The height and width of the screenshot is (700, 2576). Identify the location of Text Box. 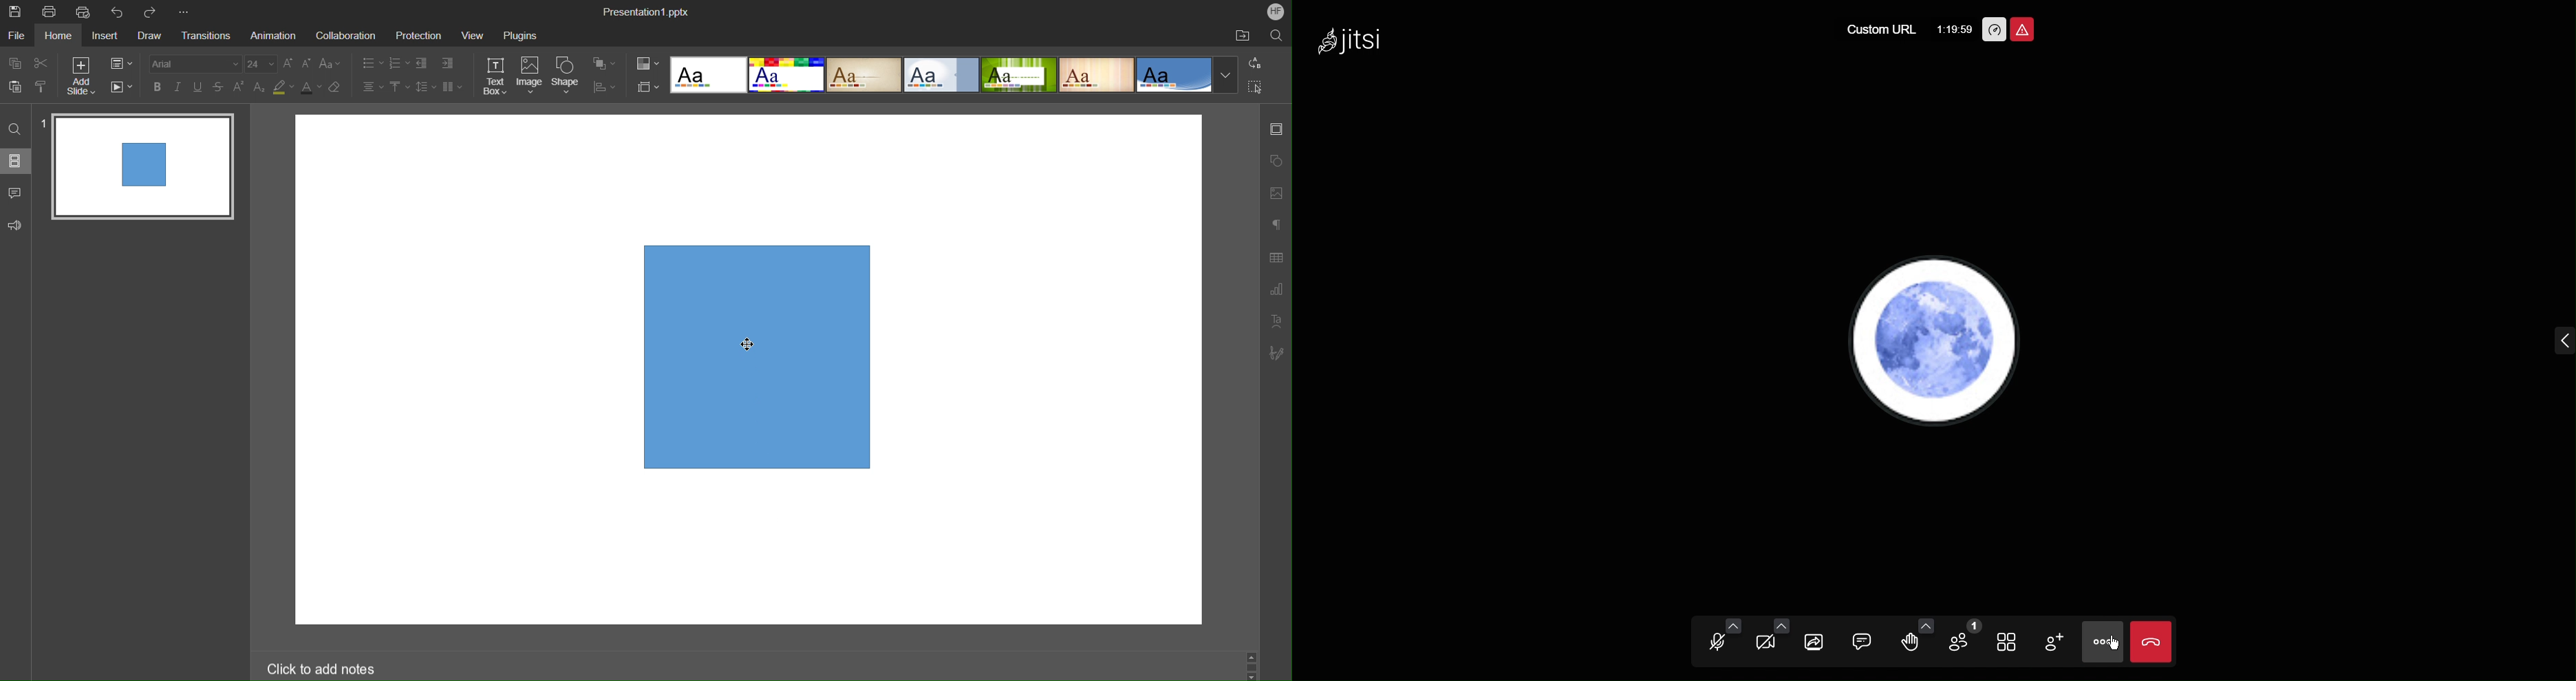
(497, 76).